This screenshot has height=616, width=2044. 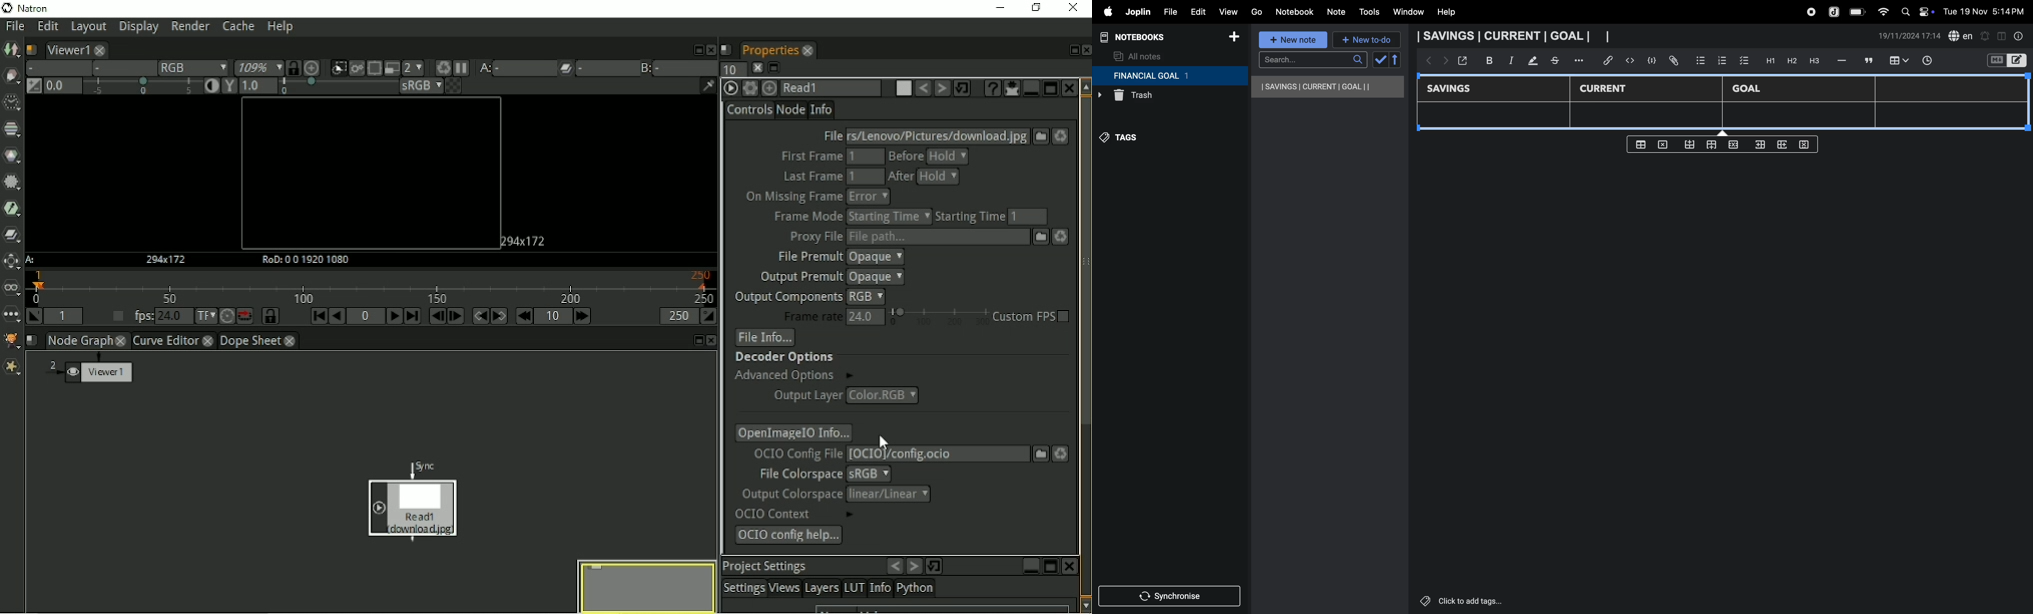 What do you see at coordinates (1581, 60) in the screenshot?
I see `options` at bounding box center [1581, 60].